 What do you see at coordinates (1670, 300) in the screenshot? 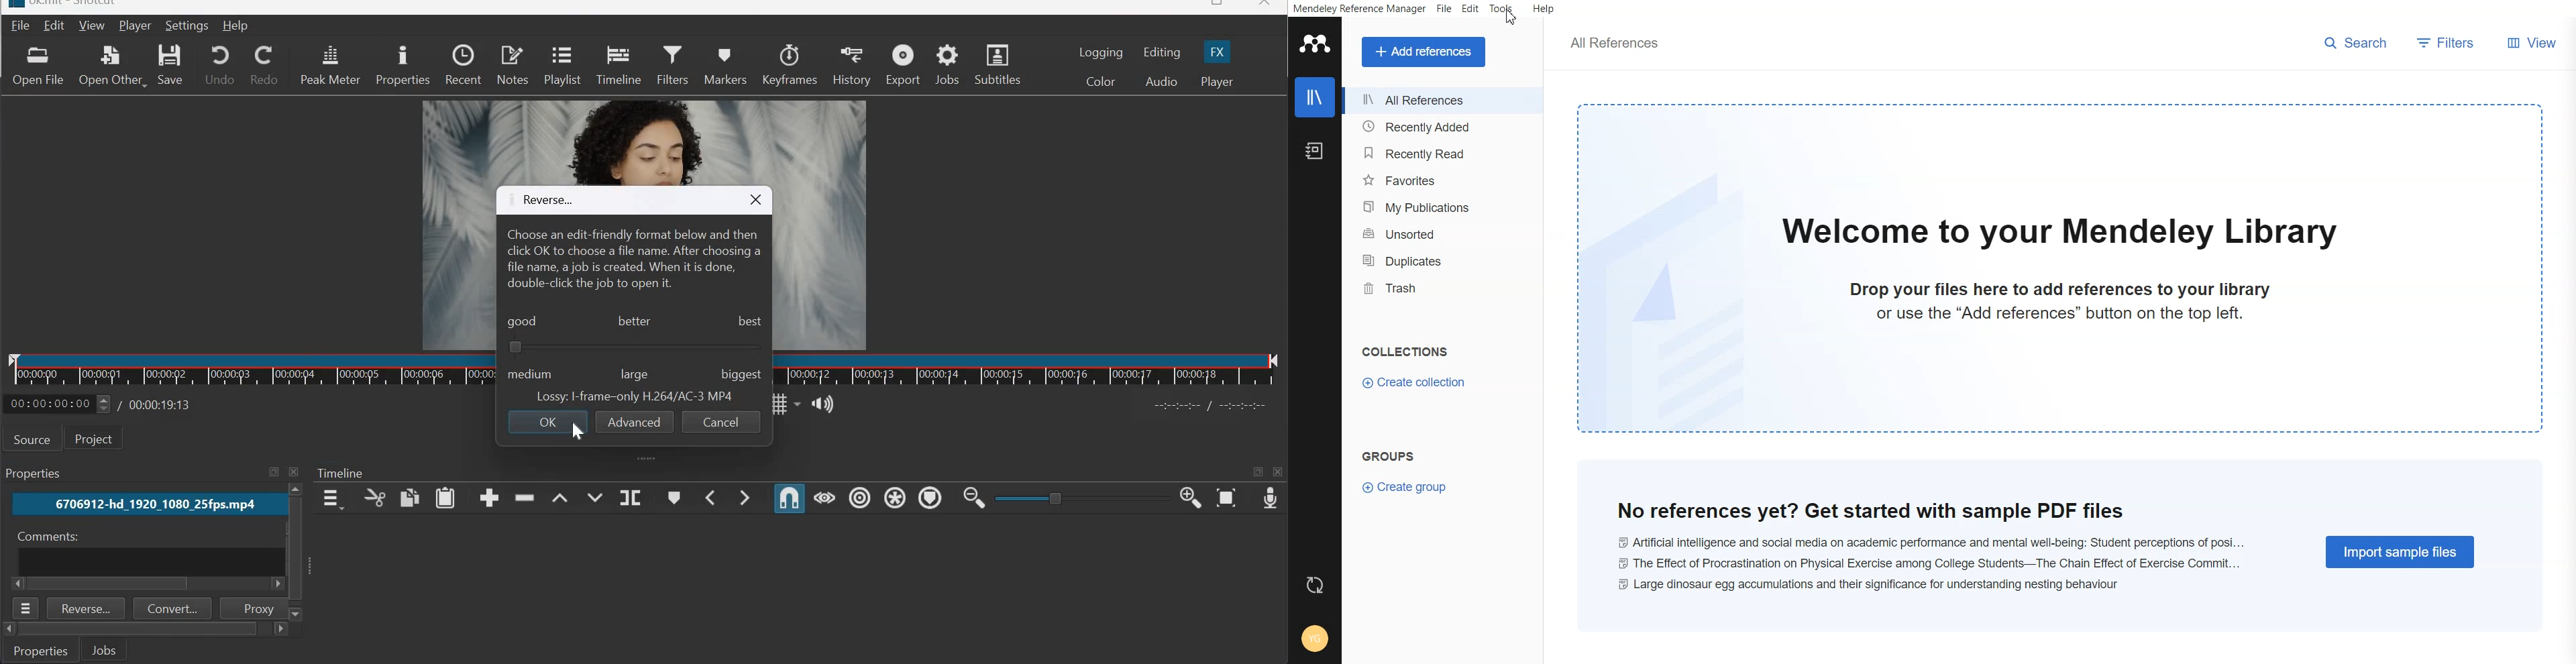
I see `file watermark background image` at bounding box center [1670, 300].